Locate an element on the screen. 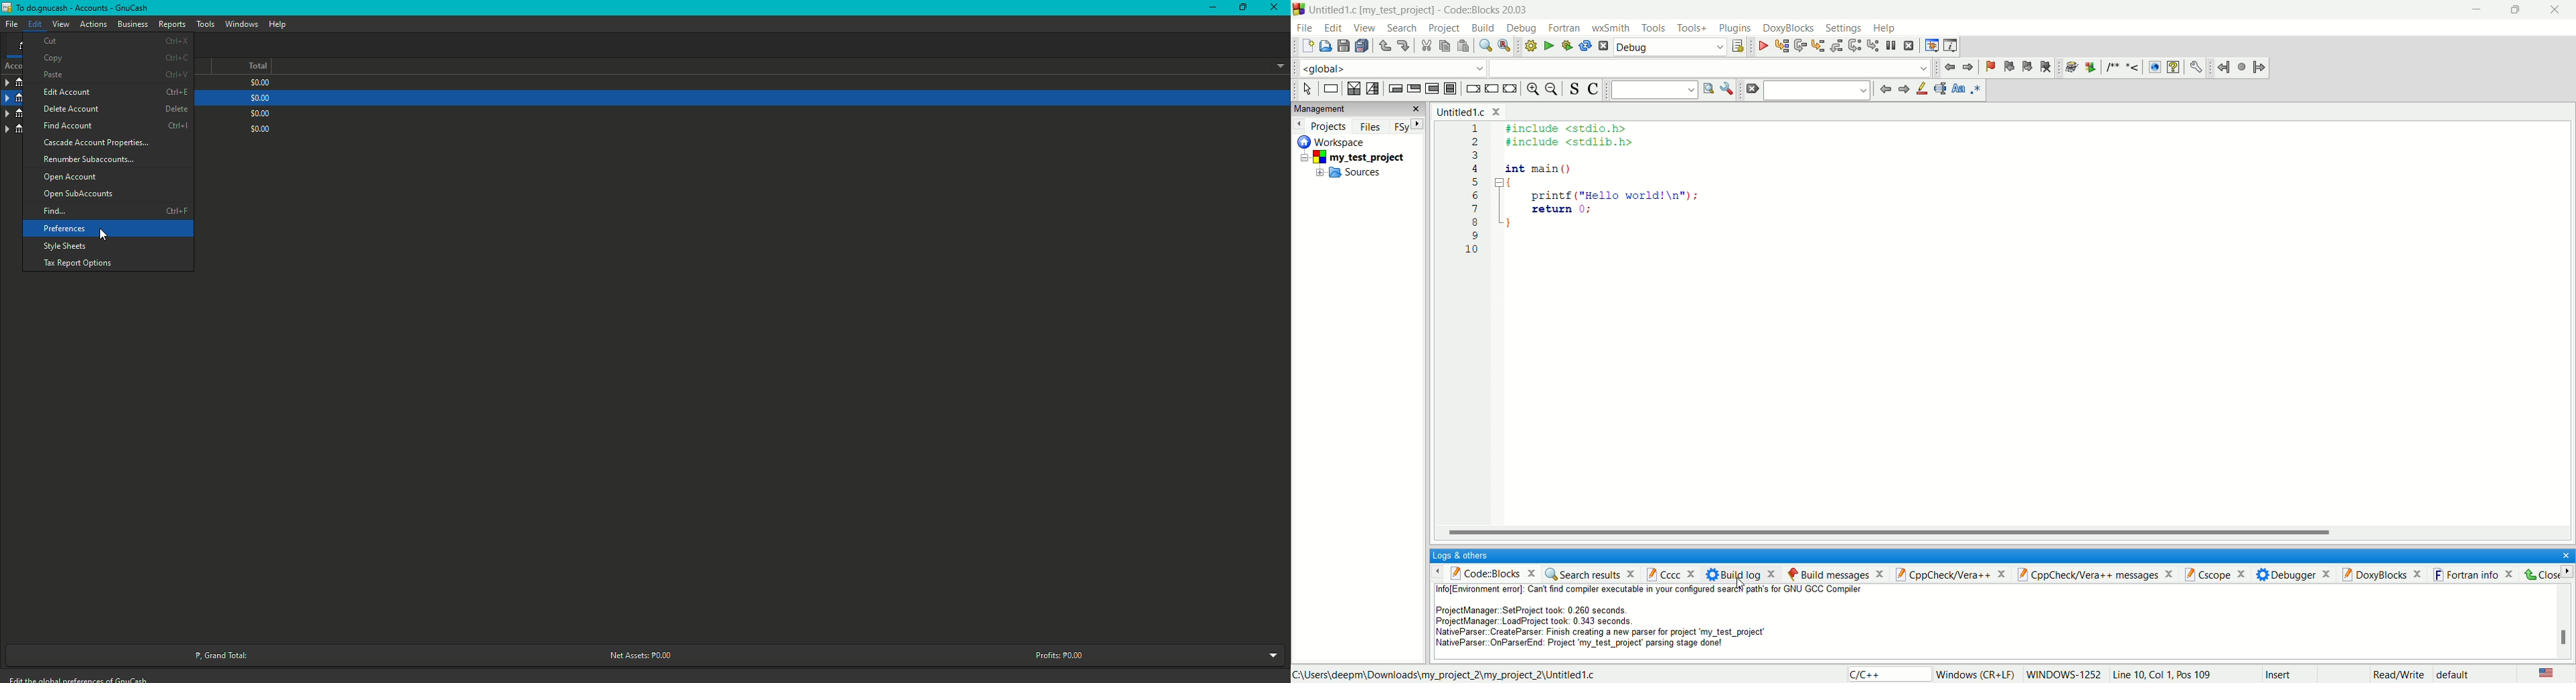 This screenshot has width=2576, height=700. $0 is located at coordinates (259, 112).